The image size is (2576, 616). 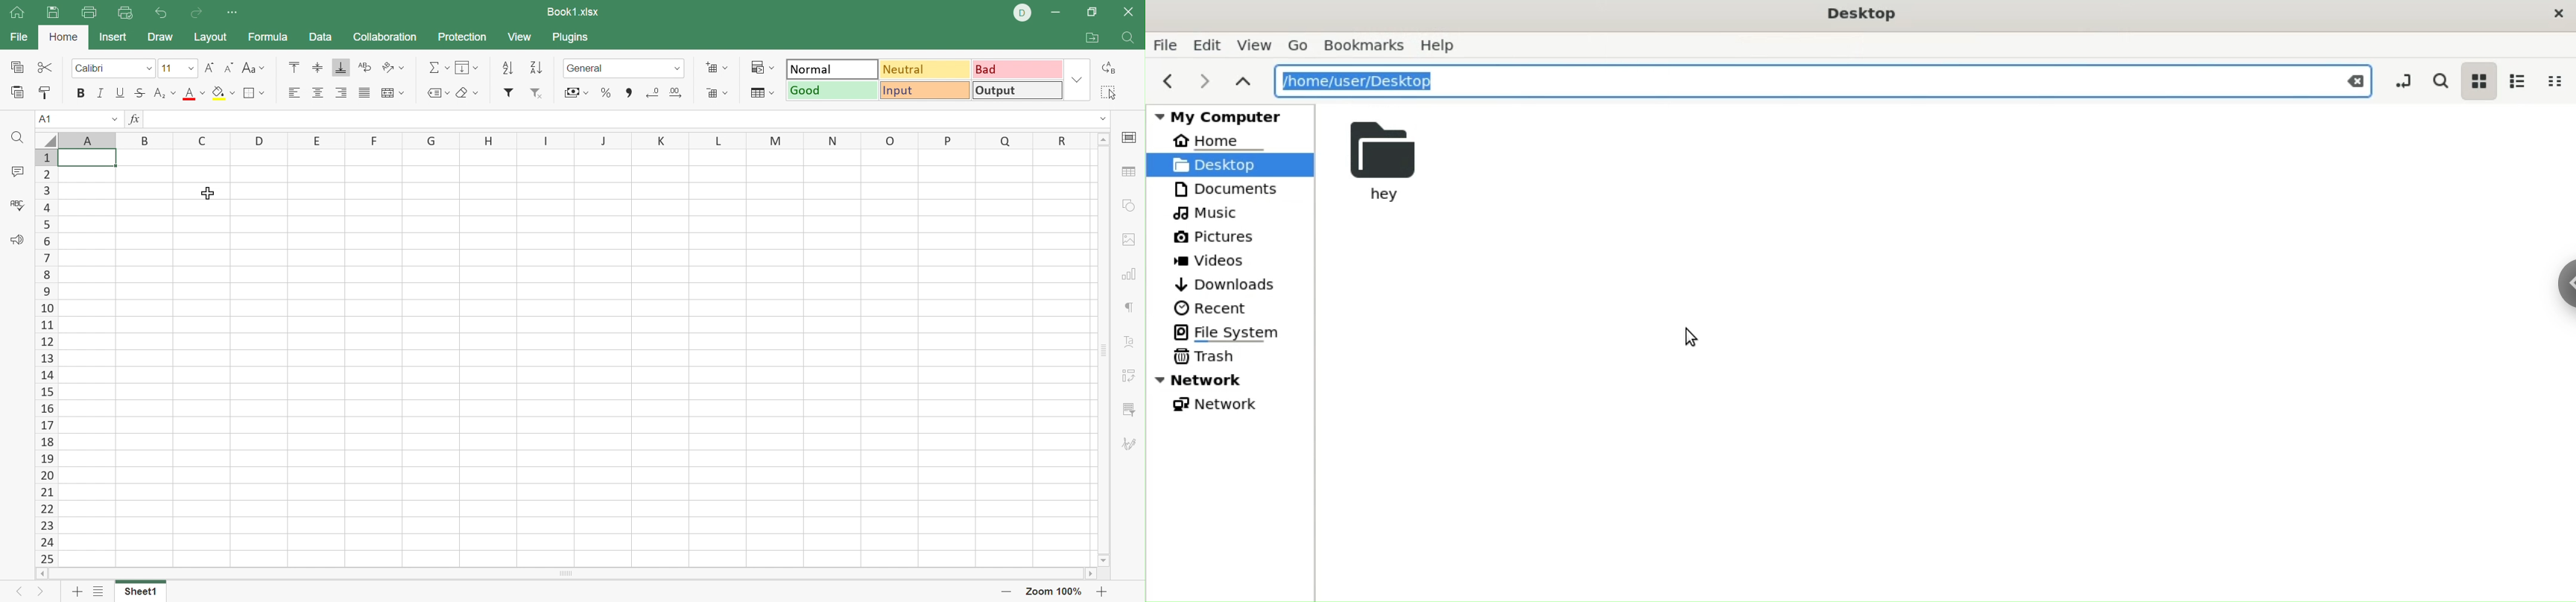 I want to click on Increase decimal, so click(x=679, y=93).